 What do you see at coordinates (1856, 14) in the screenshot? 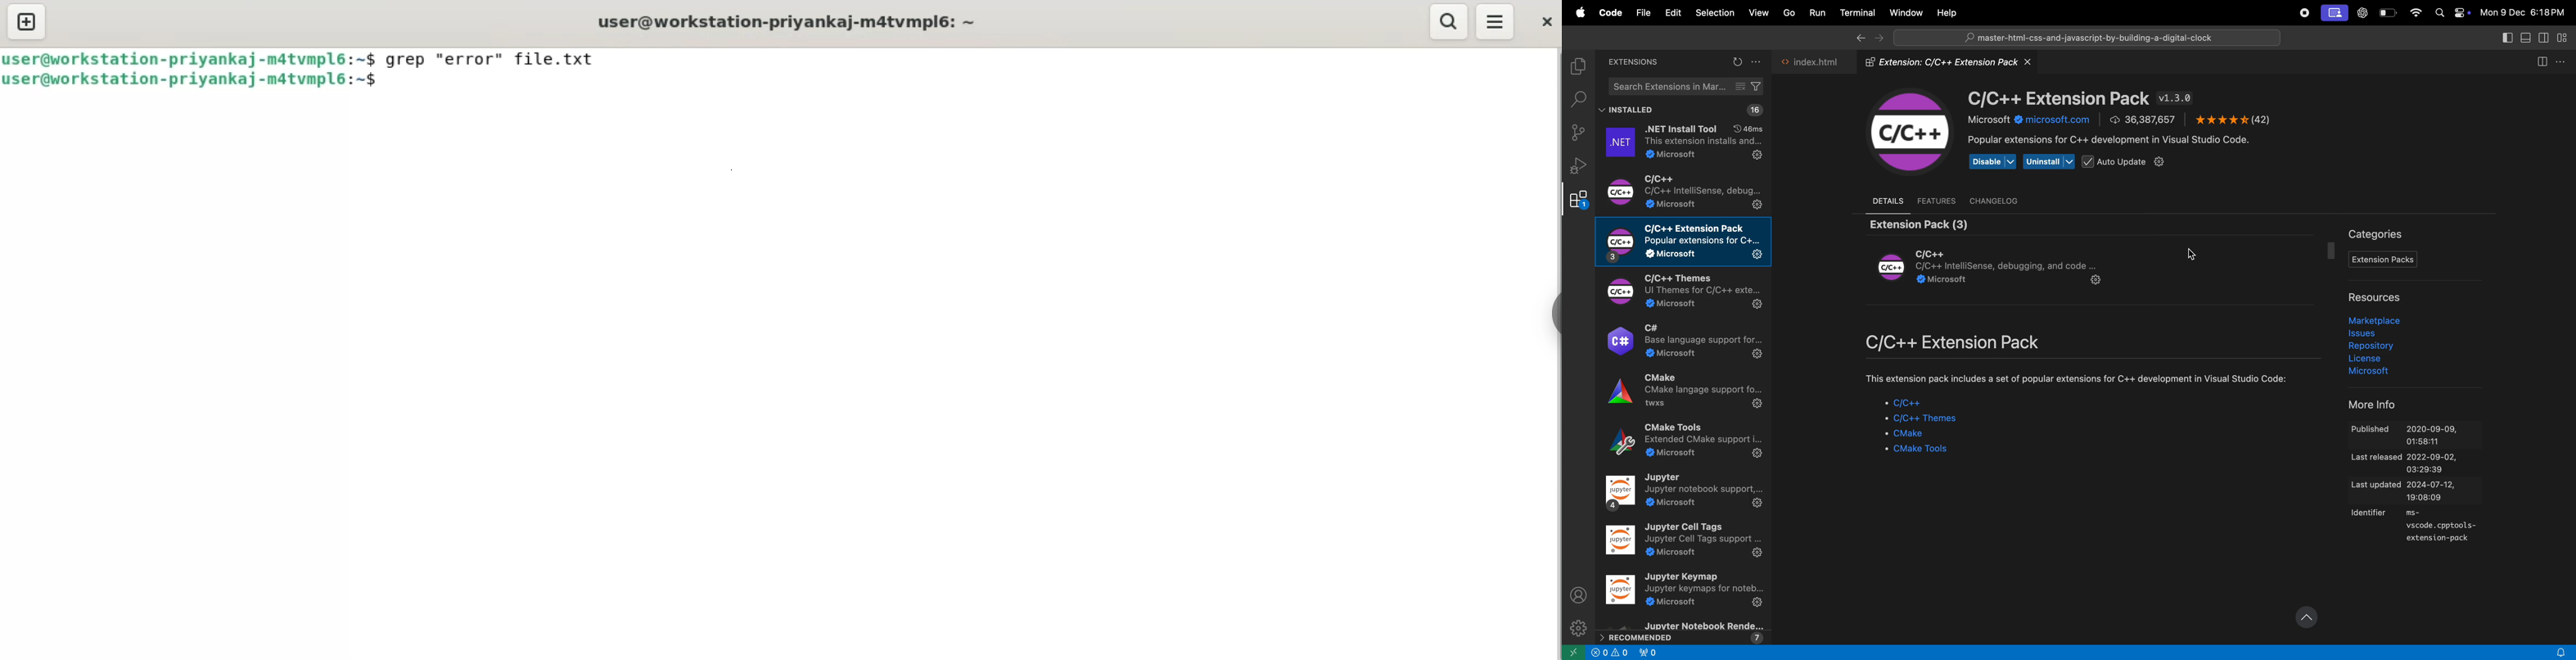
I see `Terminal` at bounding box center [1856, 14].